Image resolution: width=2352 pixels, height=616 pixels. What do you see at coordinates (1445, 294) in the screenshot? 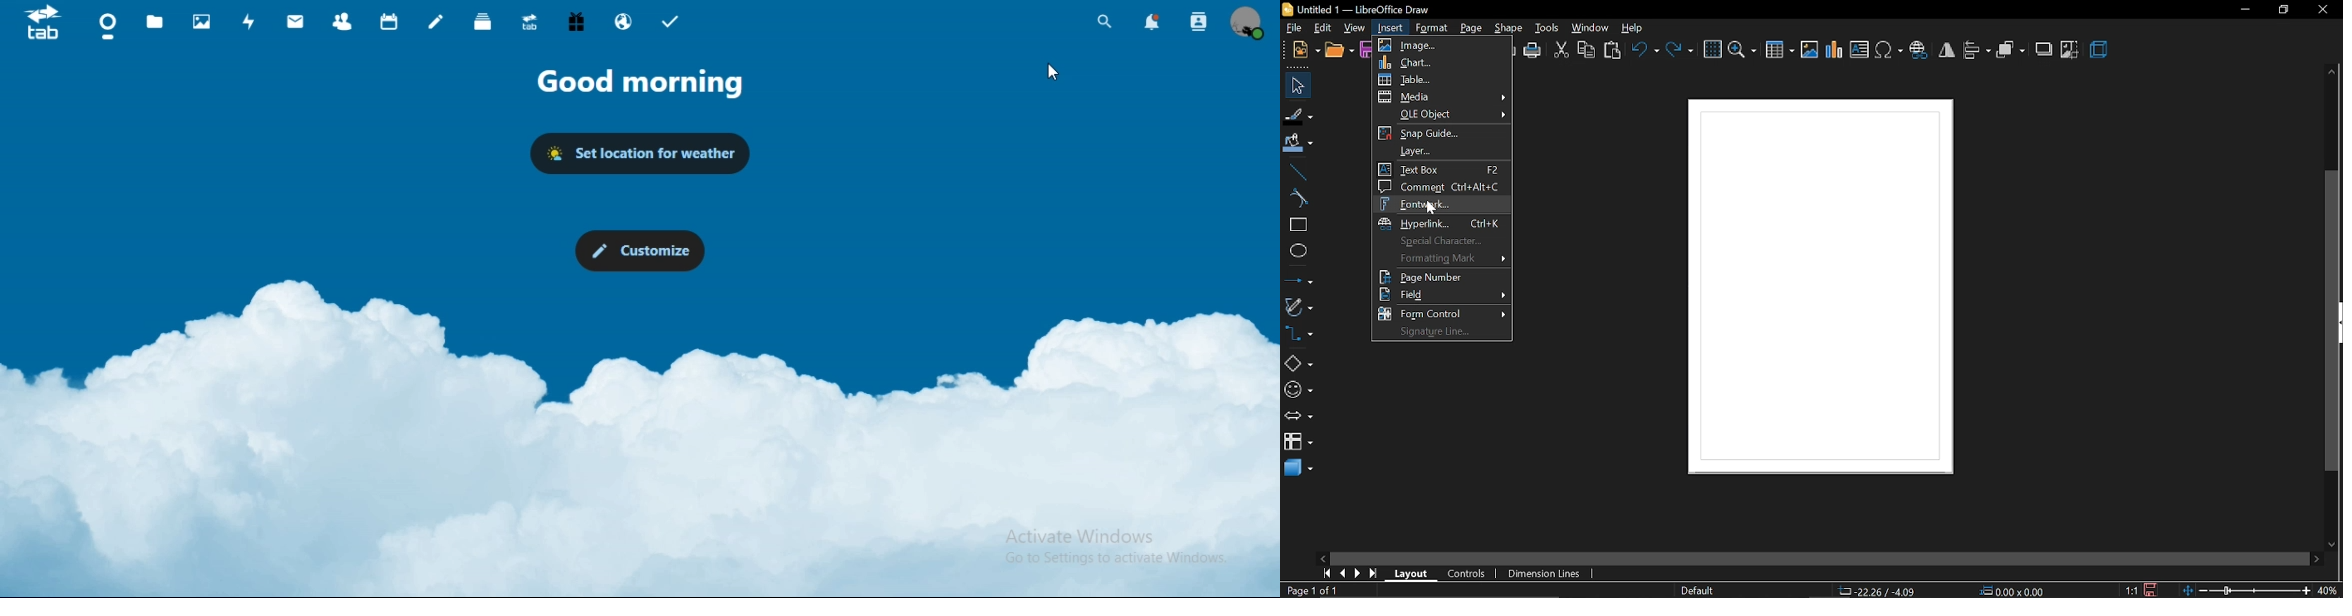
I see `field` at bounding box center [1445, 294].